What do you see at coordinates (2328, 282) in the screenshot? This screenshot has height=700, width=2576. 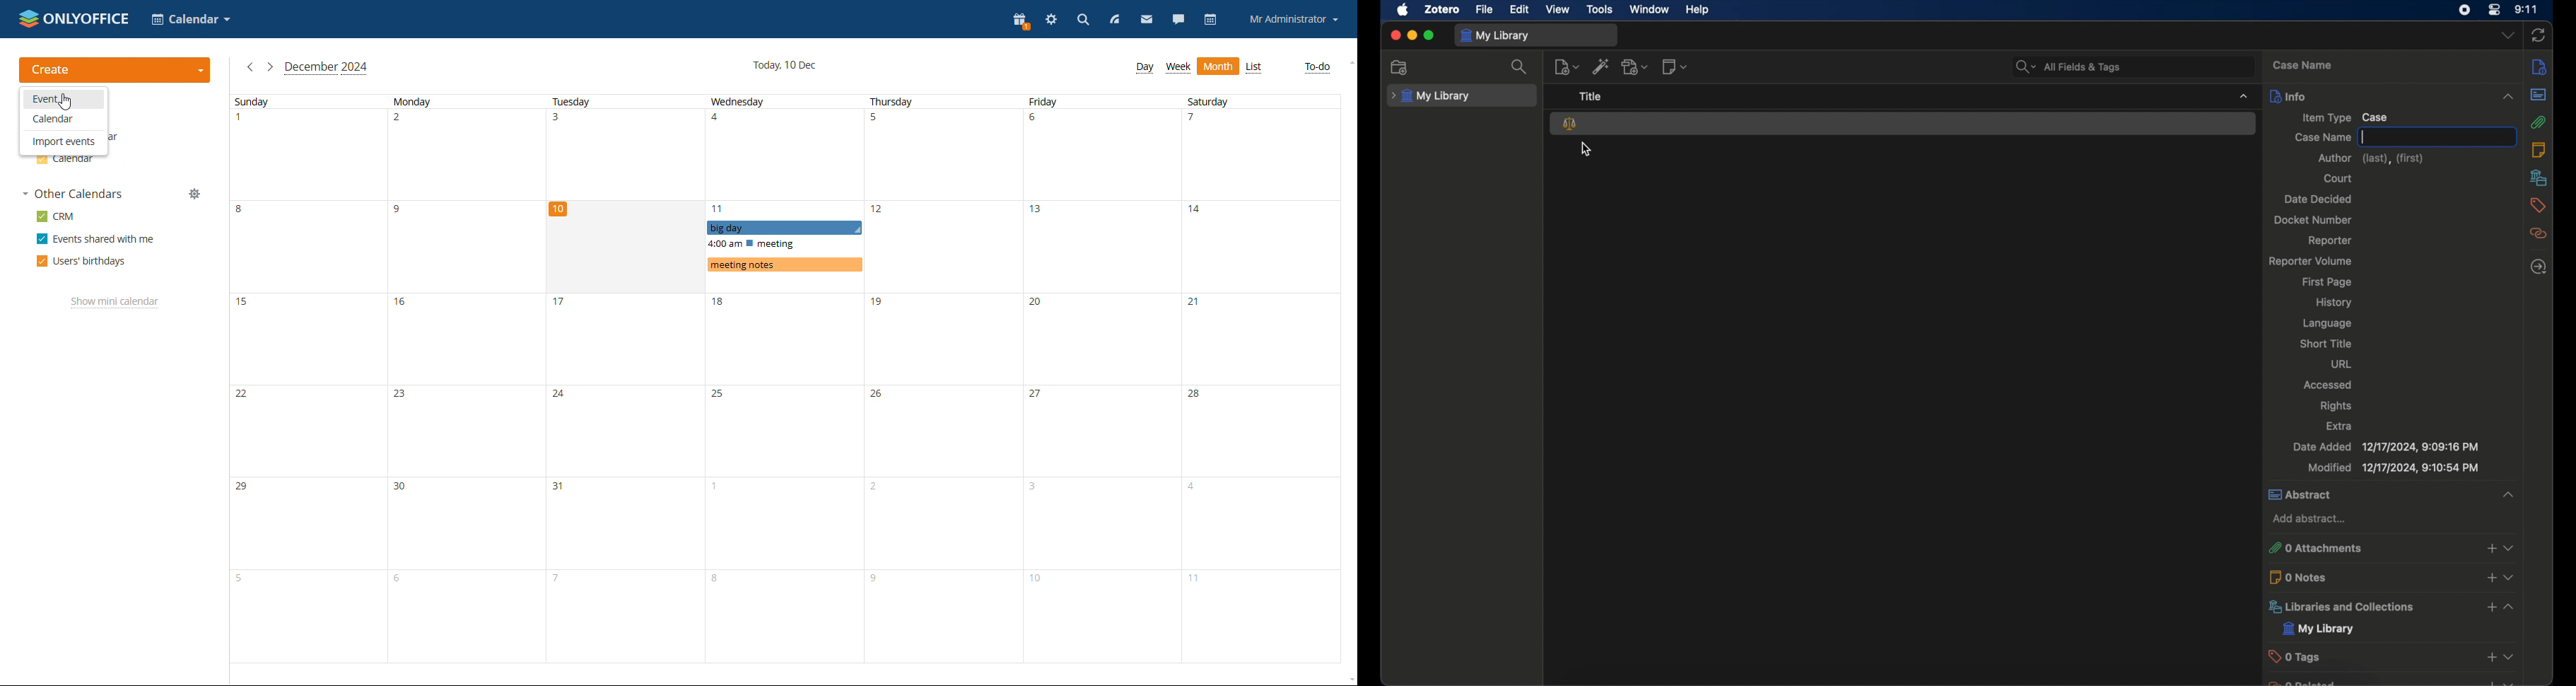 I see `first page` at bounding box center [2328, 282].